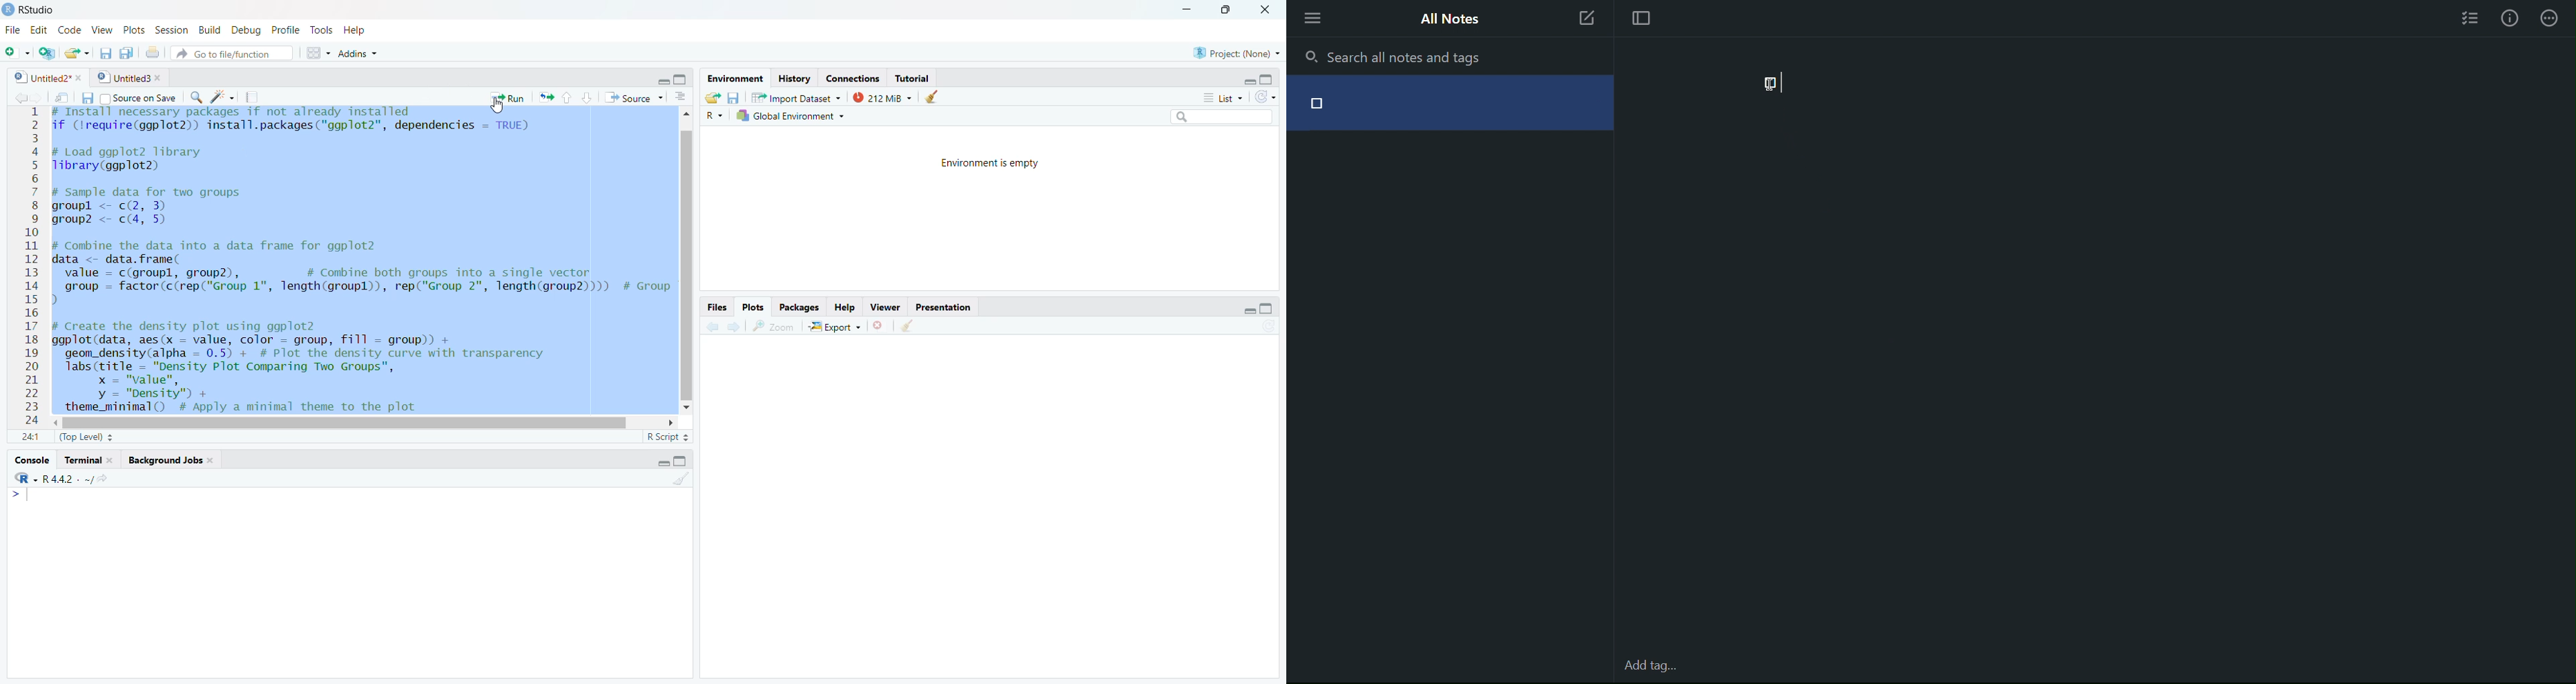 The height and width of the screenshot is (700, 2576). Describe the element at coordinates (842, 306) in the screenshot. I see `help` at that location.